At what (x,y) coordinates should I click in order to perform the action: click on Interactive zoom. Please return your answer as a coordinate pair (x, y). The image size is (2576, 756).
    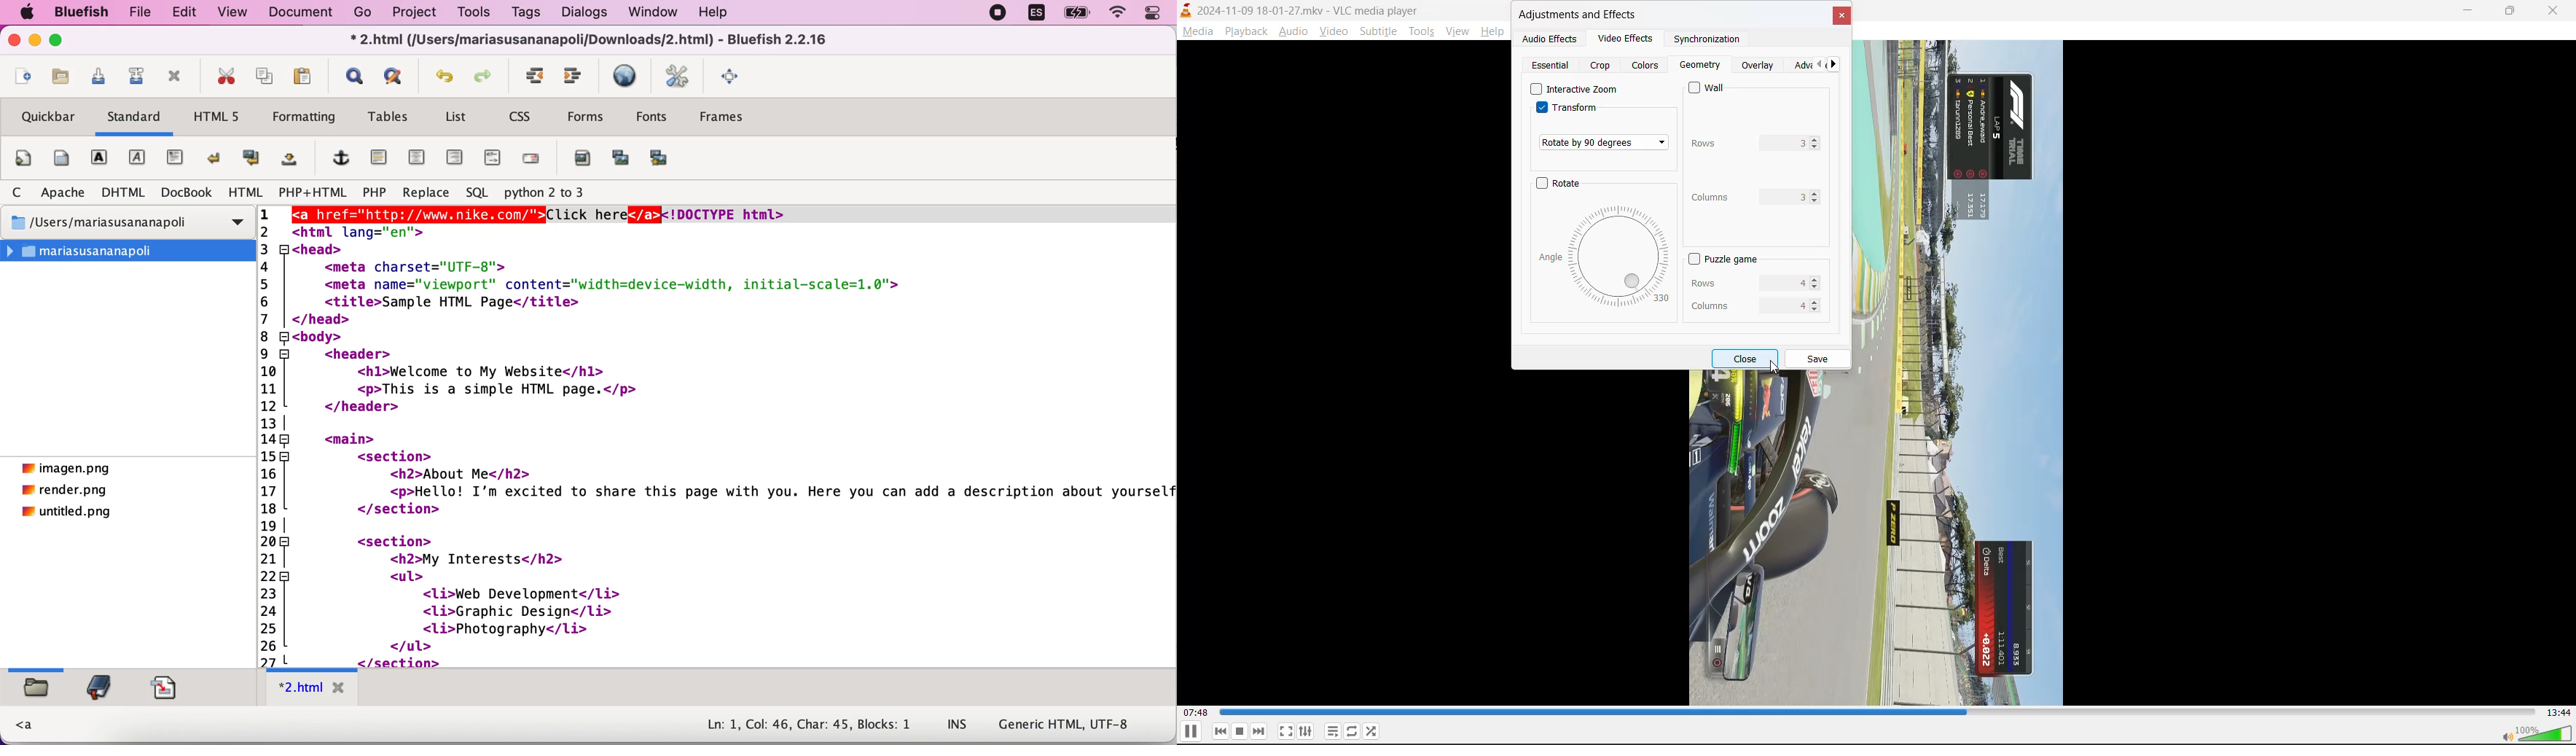
    Looking at the image, I should click on (1575, 87).